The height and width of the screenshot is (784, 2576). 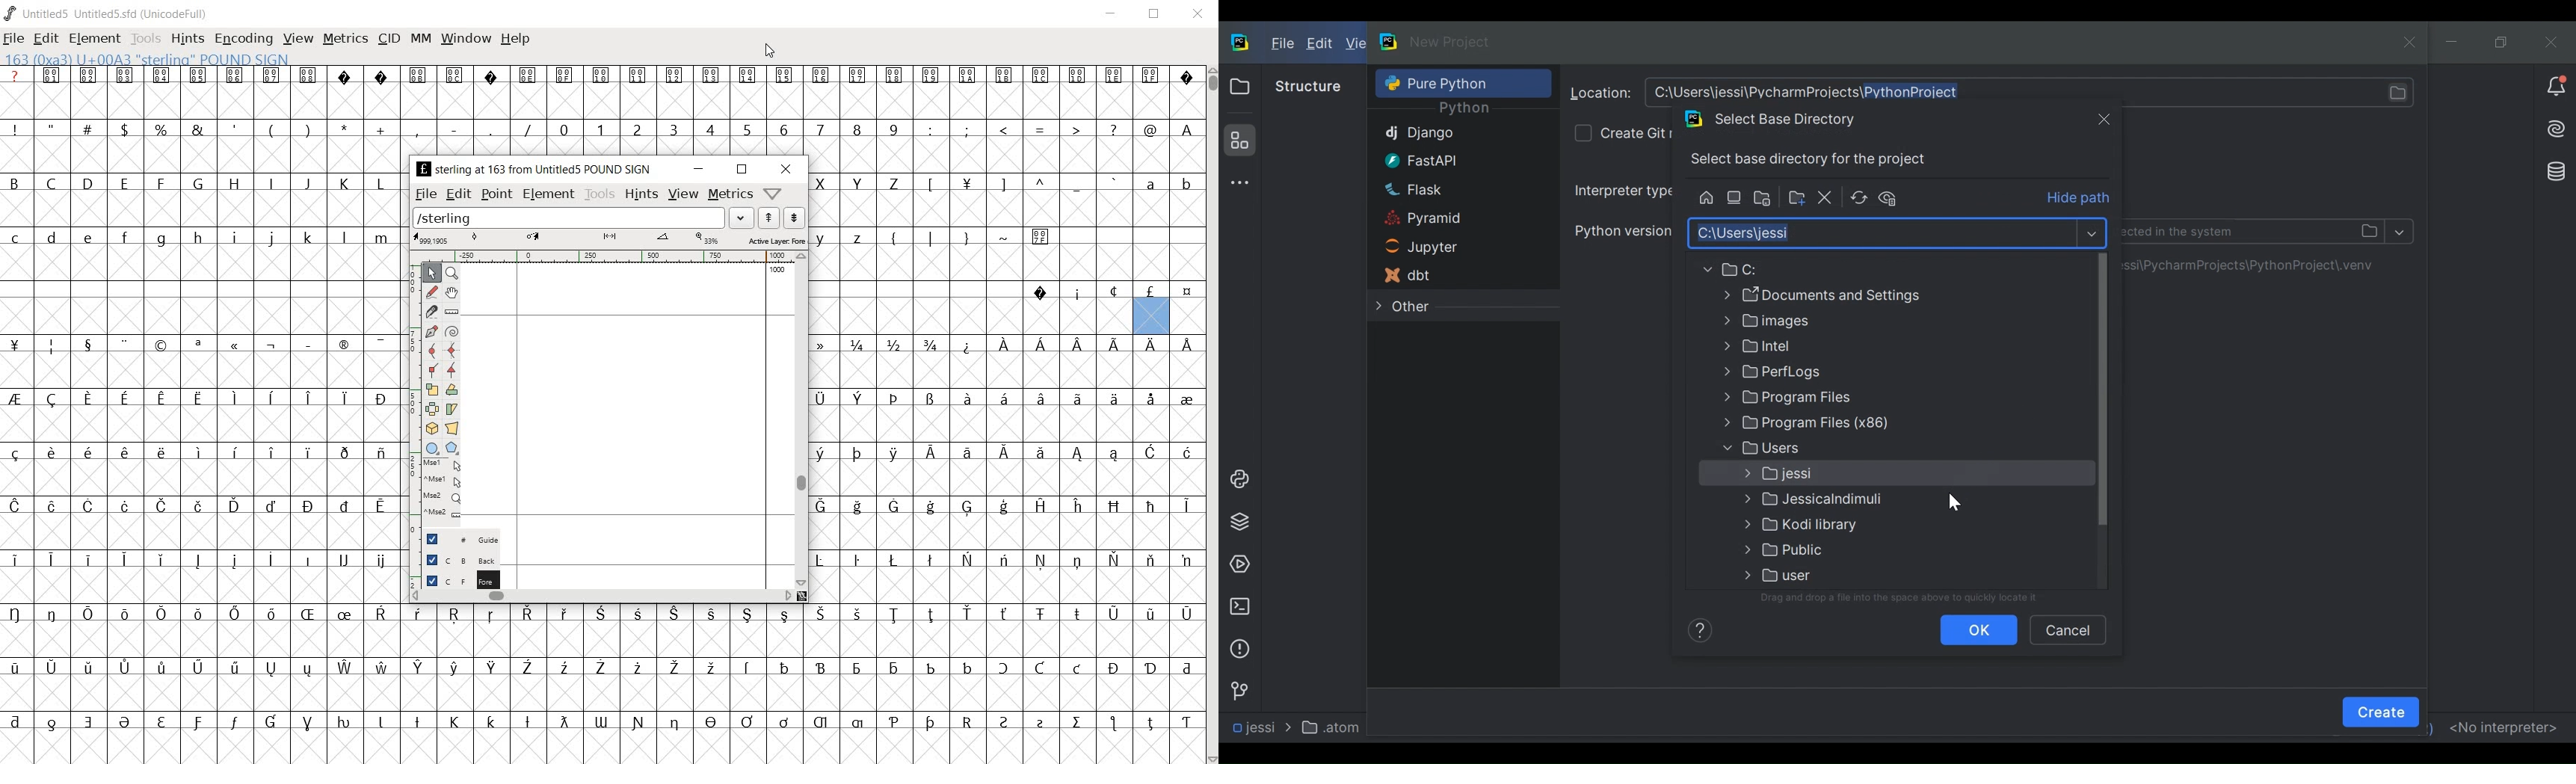 What do you see at coordinates (1078, 724) in the screenshot?
I see `Symbol` at bounding box center [1078, 724].